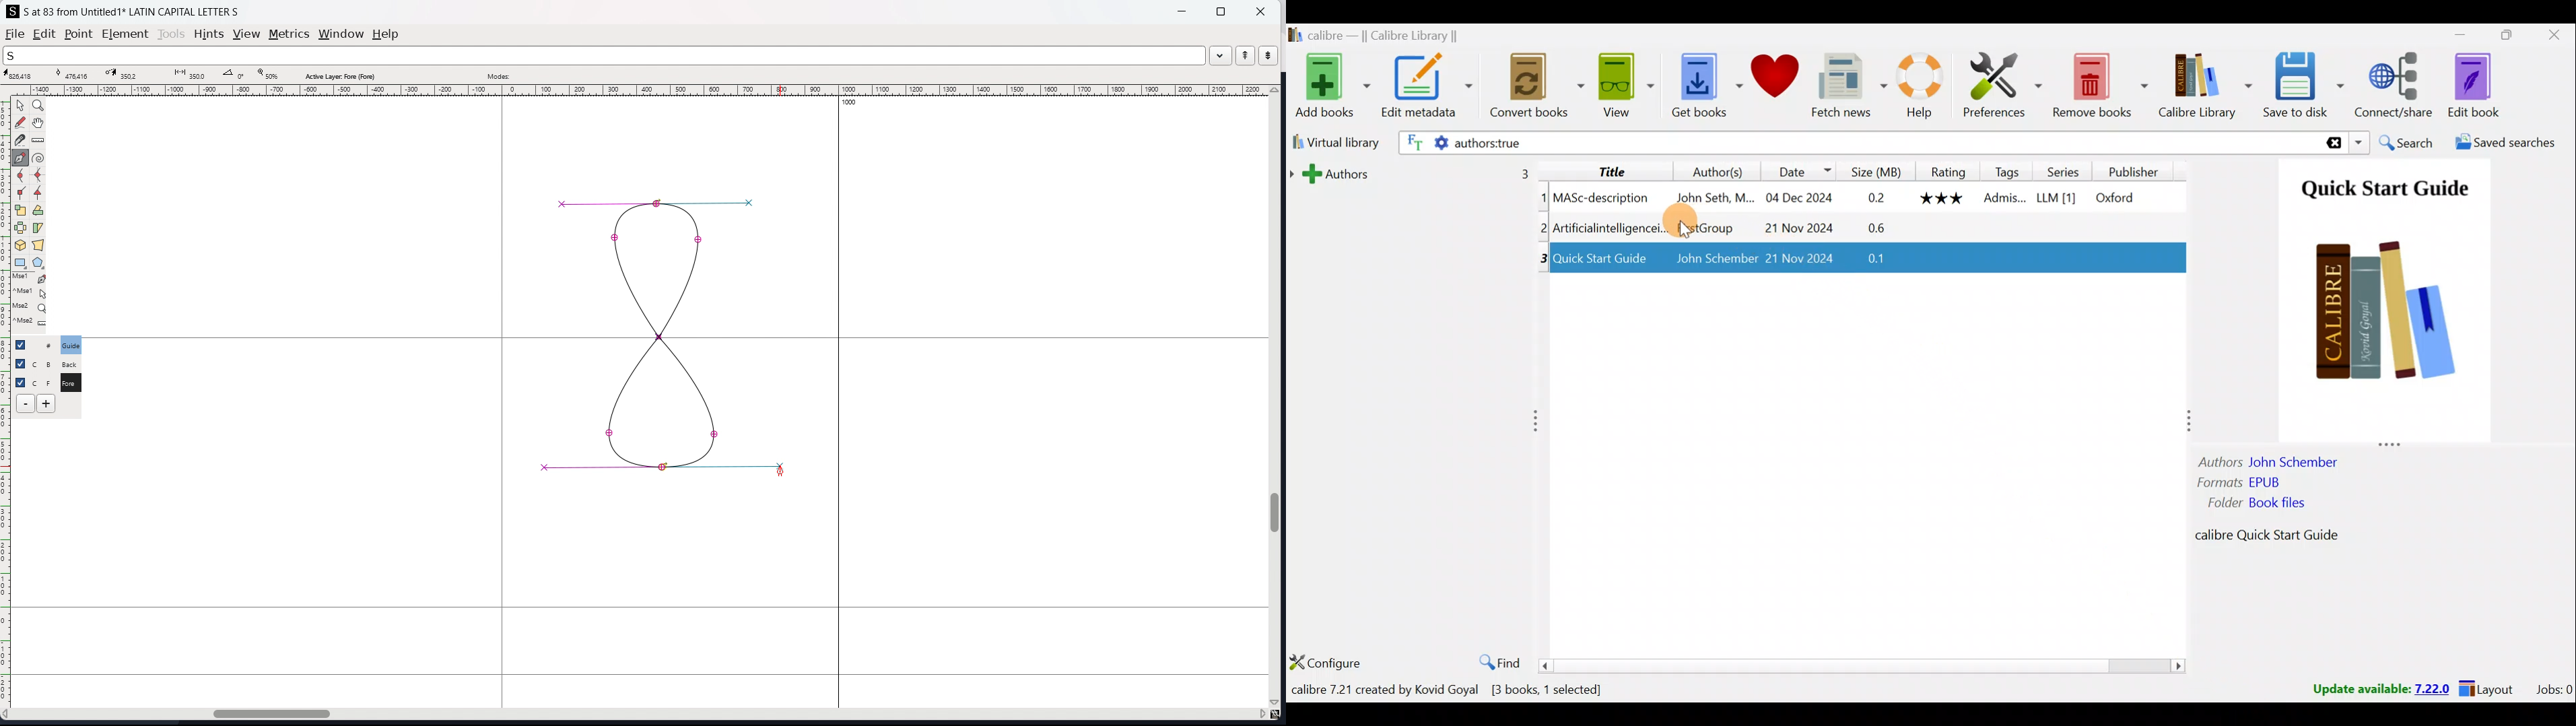 This screenshot has width=2576, height=728. What do you see at coordinates (1949, 171) in the screenshot?
I see `Rating` at bounding box center [1949, 171].